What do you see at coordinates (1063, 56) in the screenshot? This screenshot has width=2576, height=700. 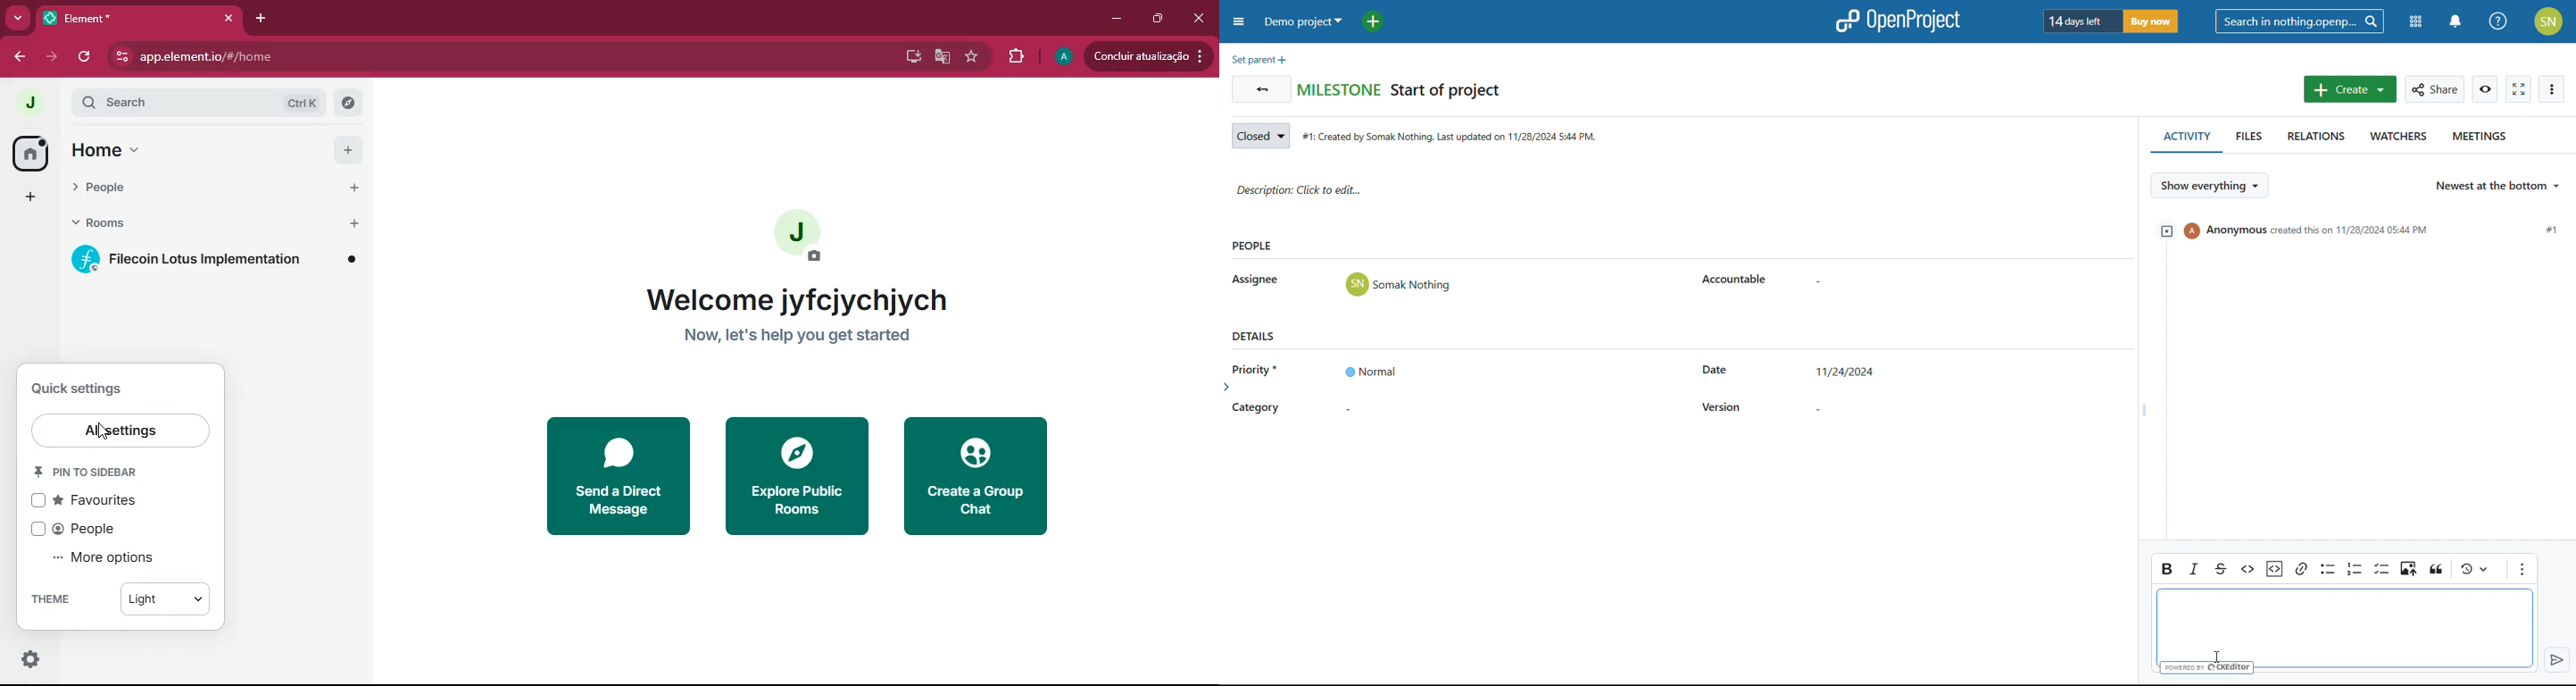 I see `a` at bounding box center [1063, 56].